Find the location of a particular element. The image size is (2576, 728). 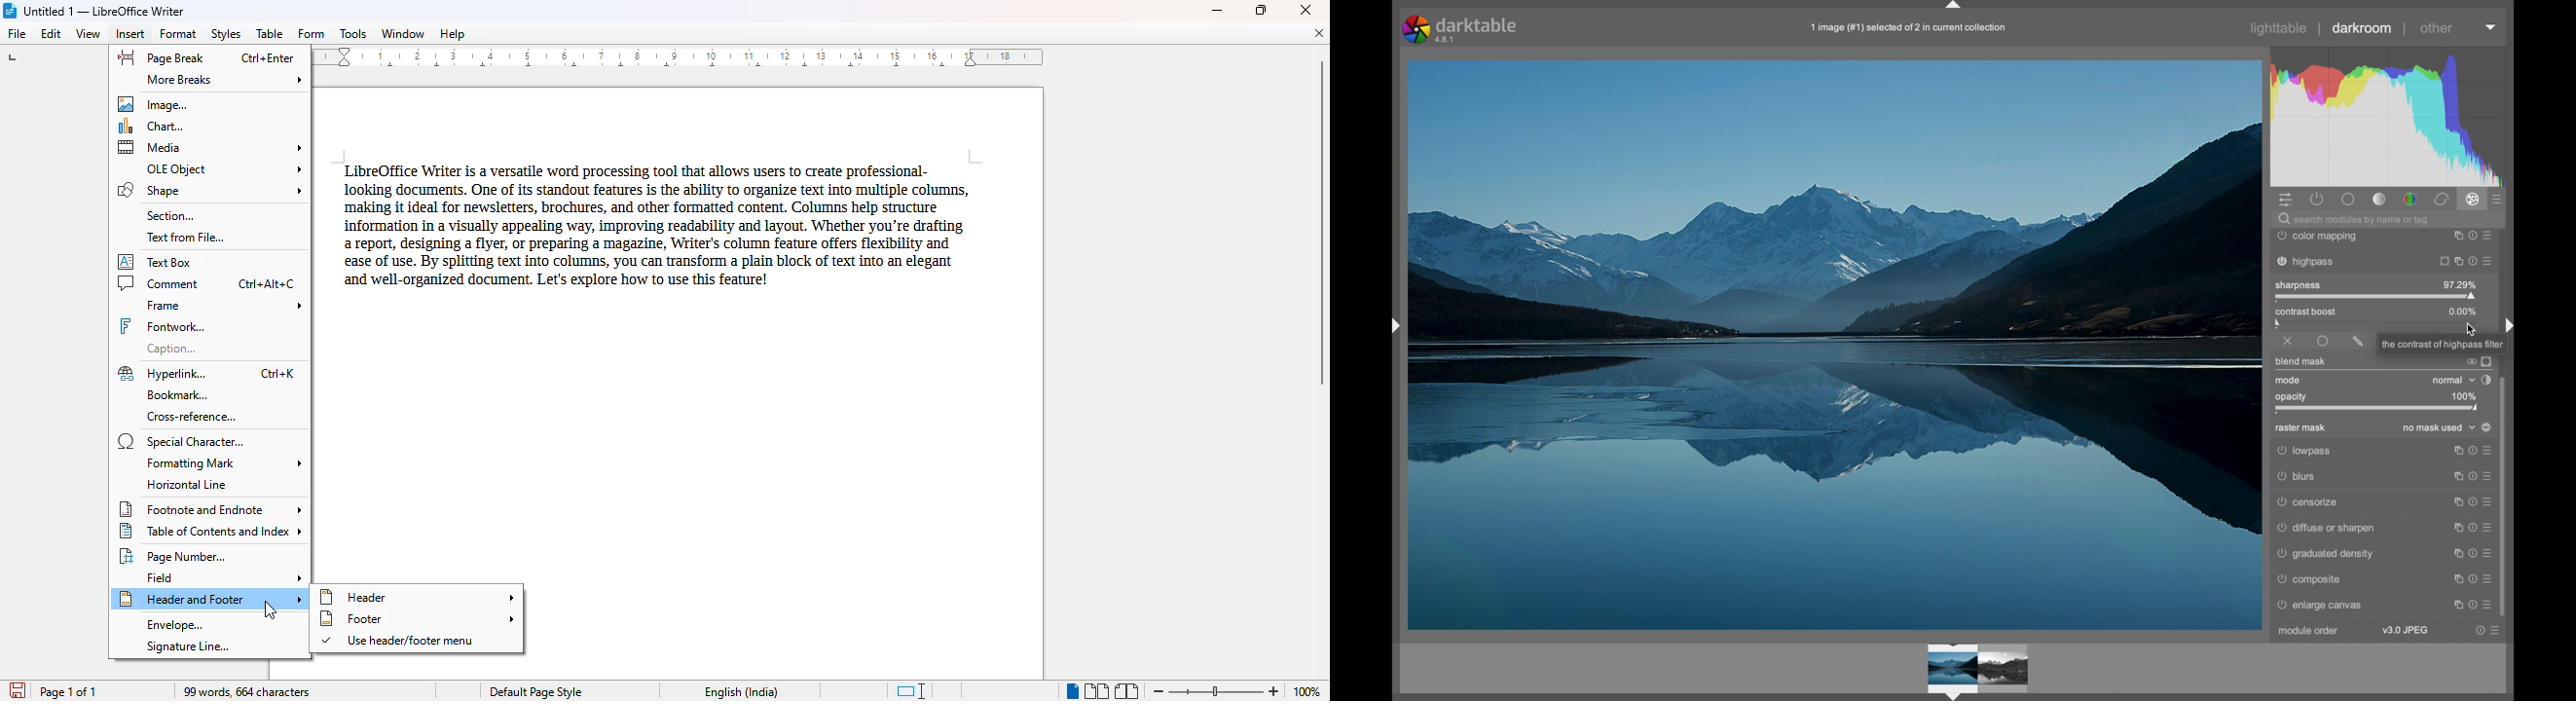

slider is located at coordinates (2377, 408).